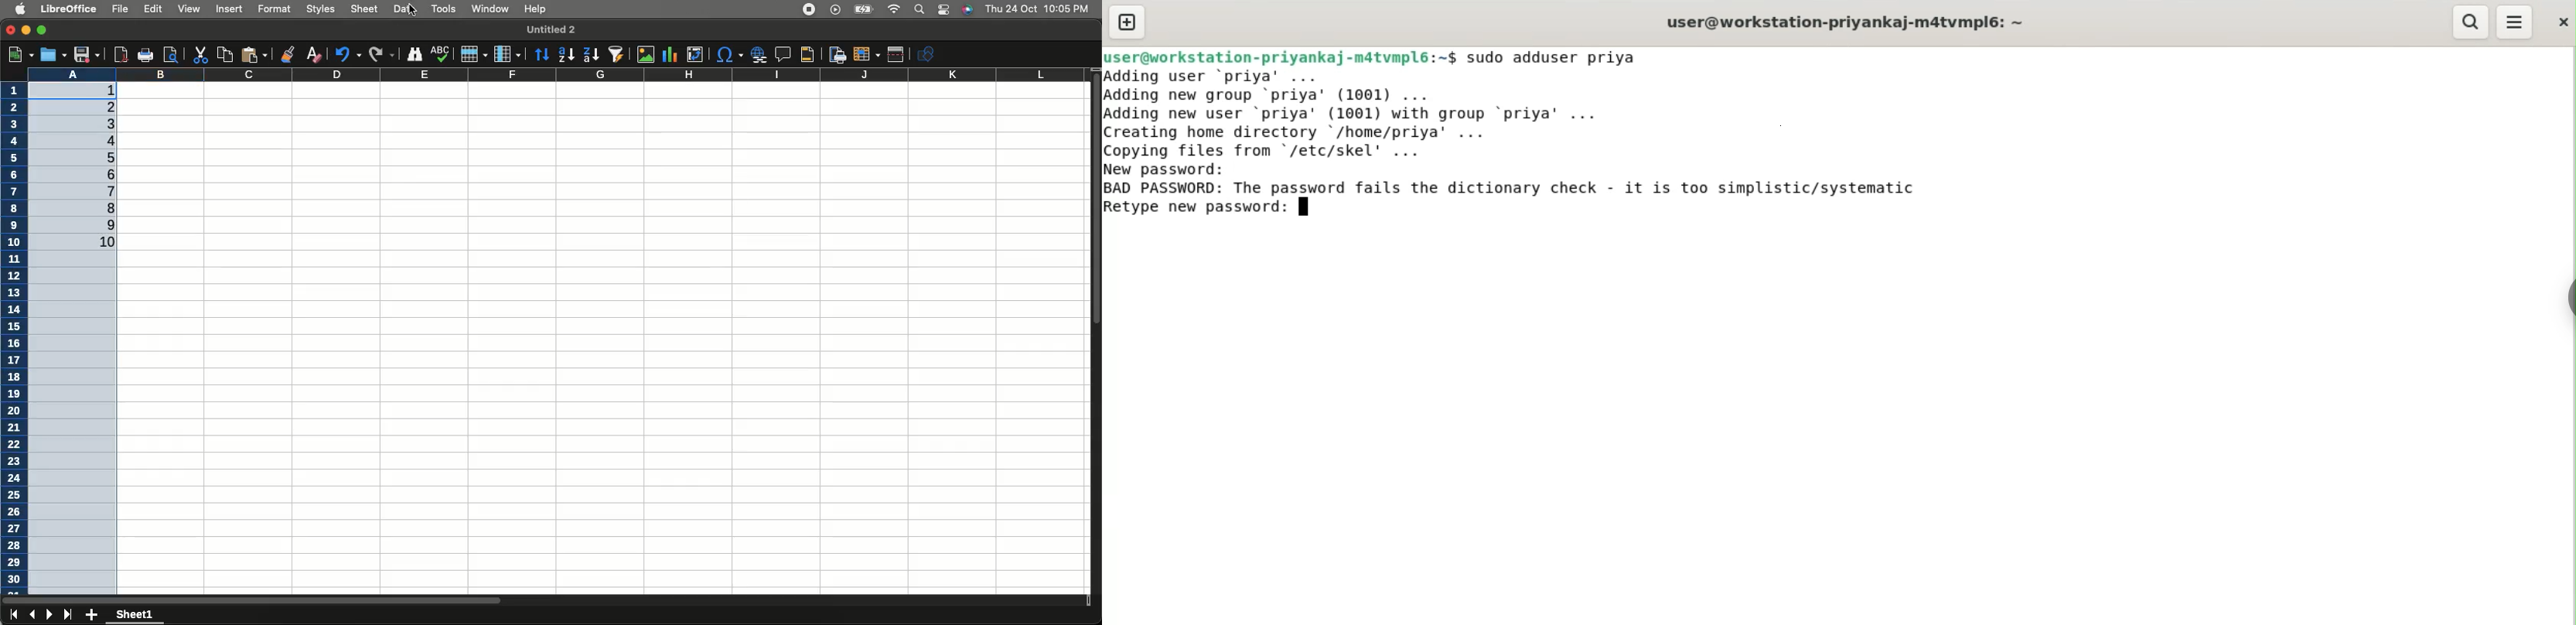 This screenshot has height=644, width=2576. Describe the element at coordinates (405, 8) in the screenshot. I see `Data` at that location.